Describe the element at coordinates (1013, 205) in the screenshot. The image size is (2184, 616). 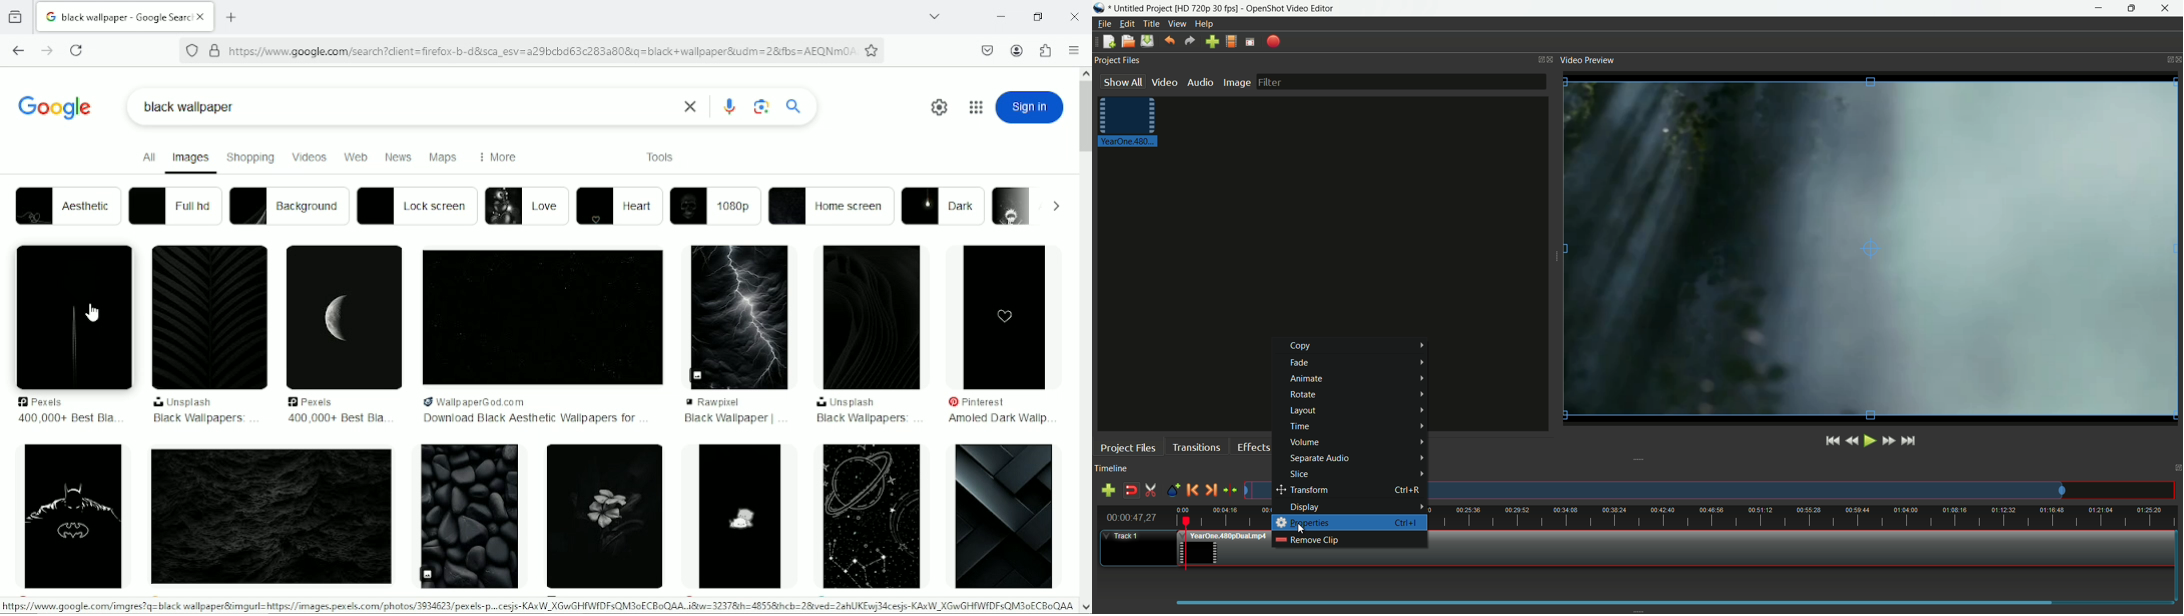
I see `image` at that location.